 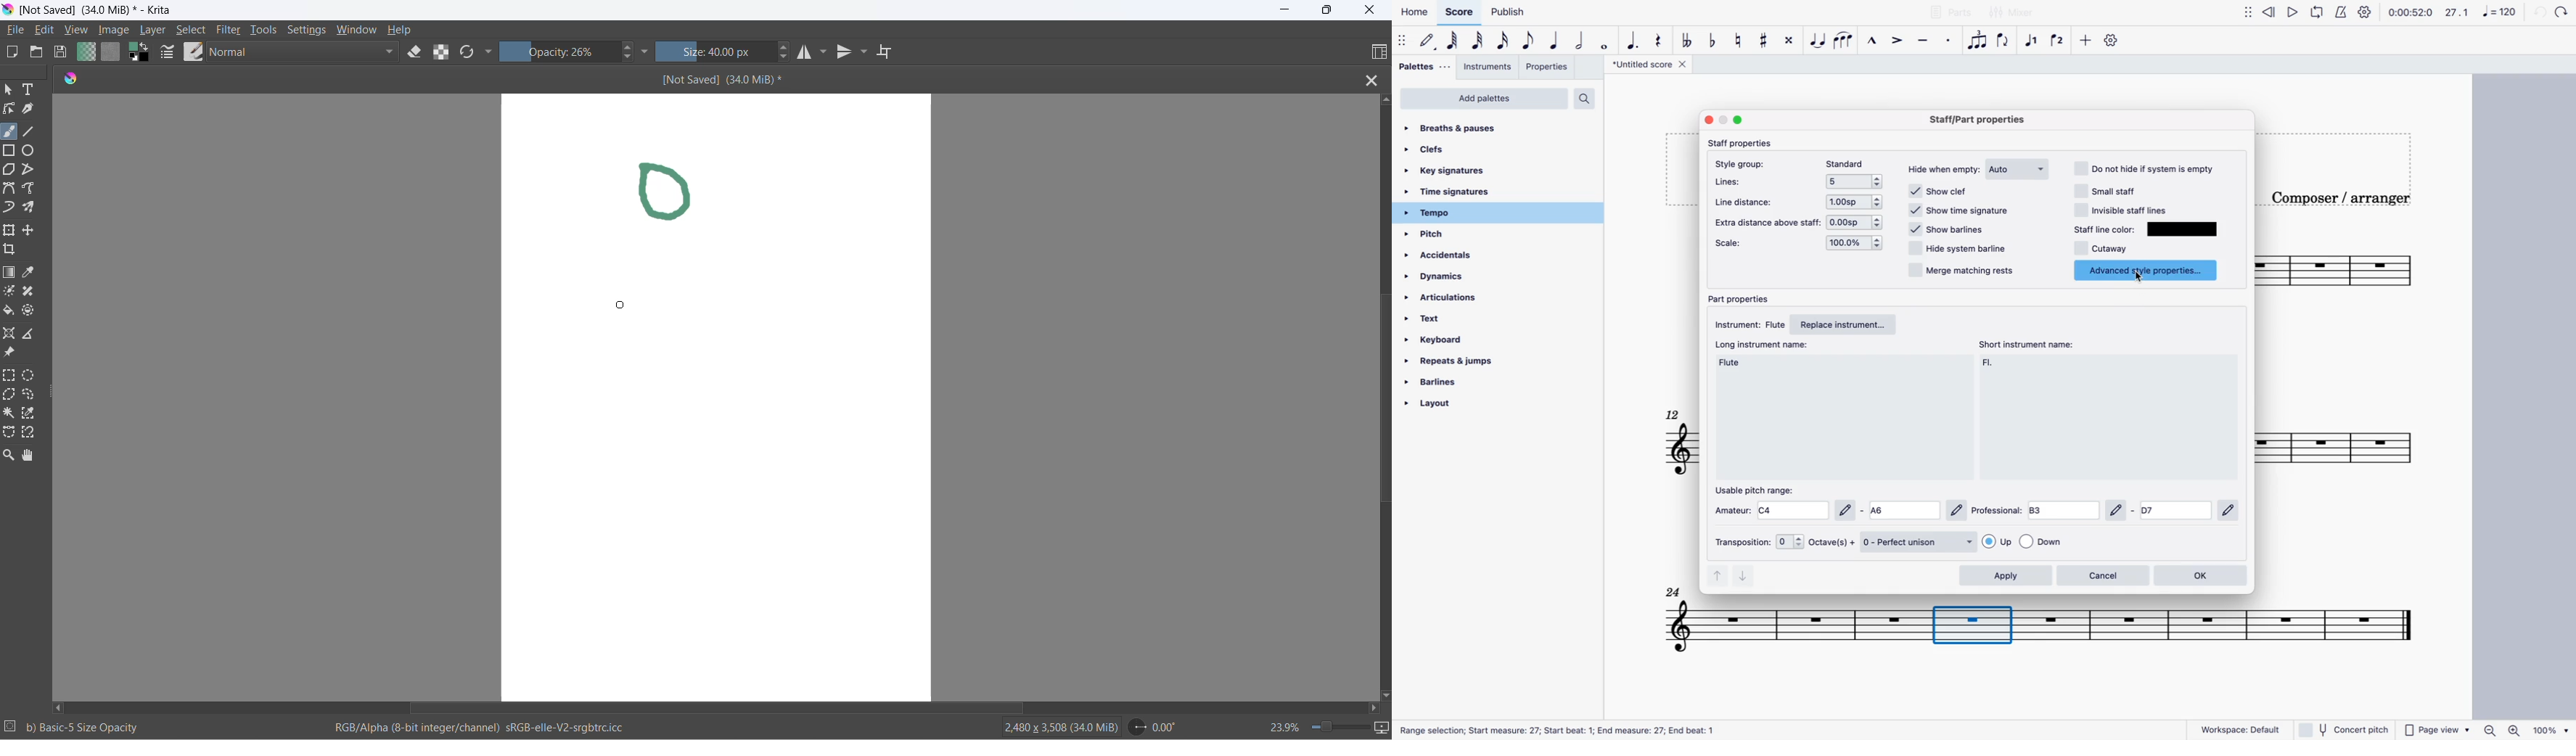 What do you see at coordinates (1485, 99) in the screenshot?
I see `add palettes` at bounding box center [1485, 99].